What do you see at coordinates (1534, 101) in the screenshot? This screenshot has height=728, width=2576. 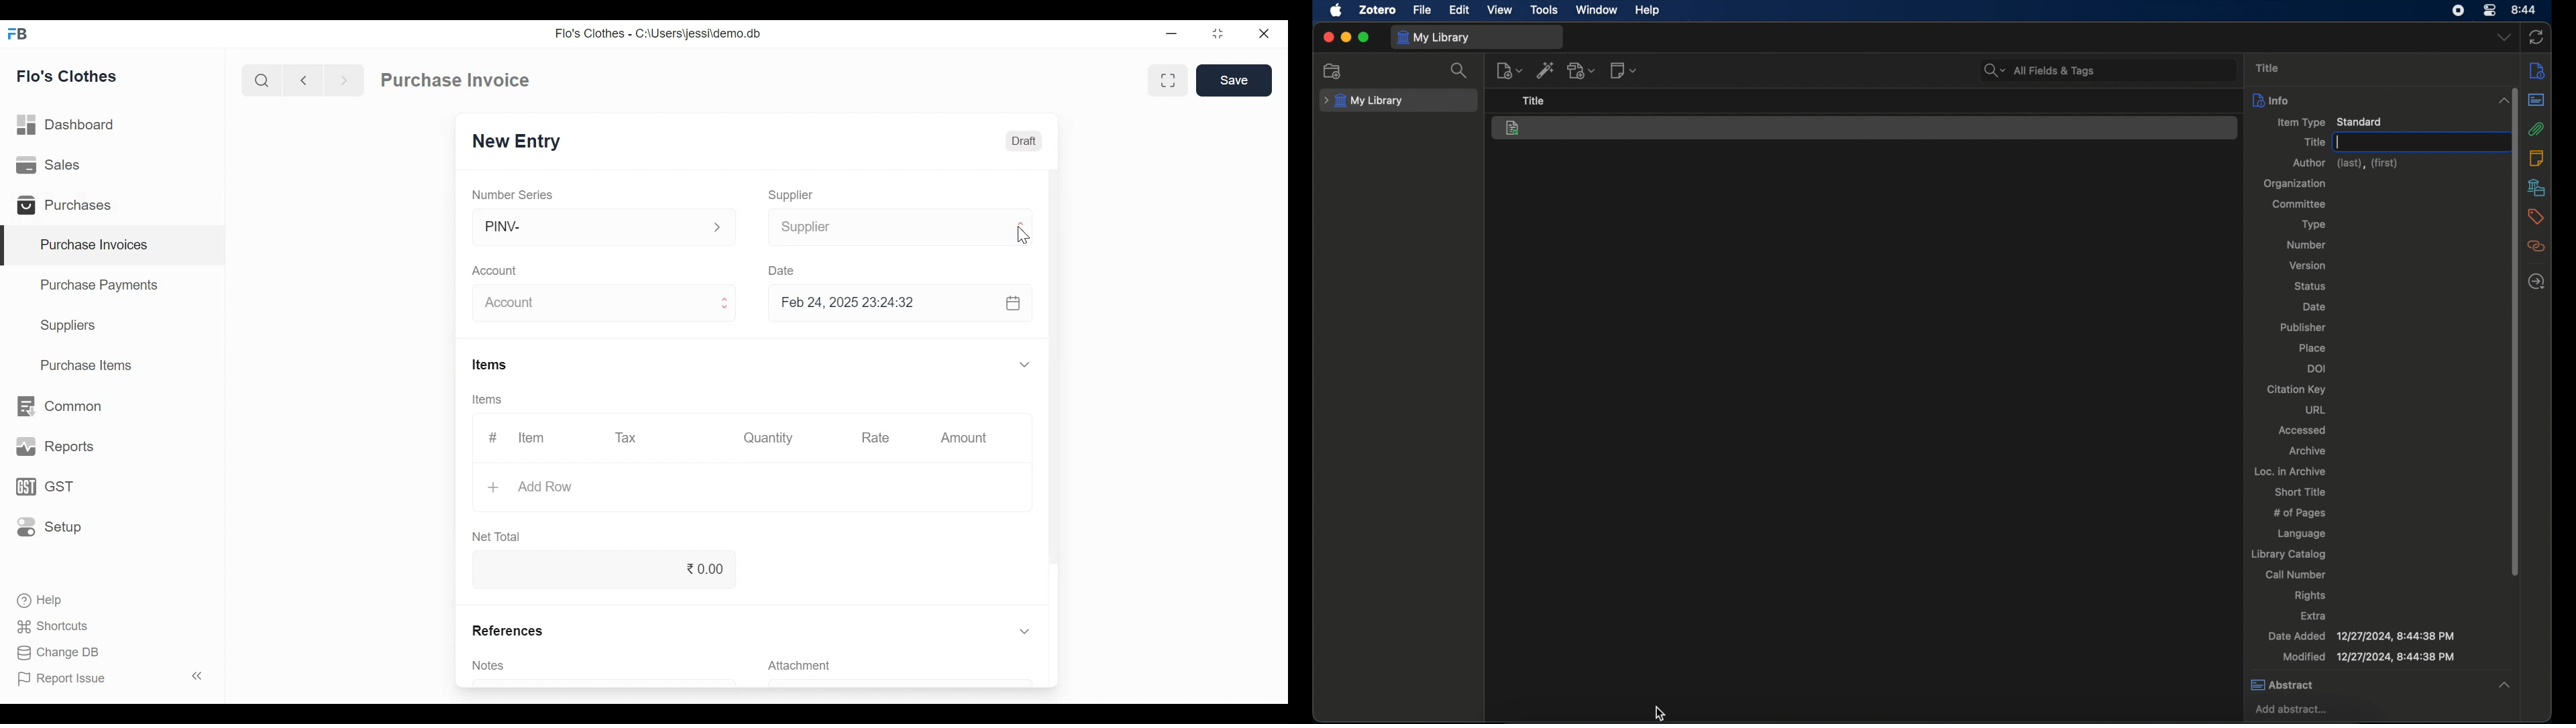 I see `title` at bounding box center [1534, 101].